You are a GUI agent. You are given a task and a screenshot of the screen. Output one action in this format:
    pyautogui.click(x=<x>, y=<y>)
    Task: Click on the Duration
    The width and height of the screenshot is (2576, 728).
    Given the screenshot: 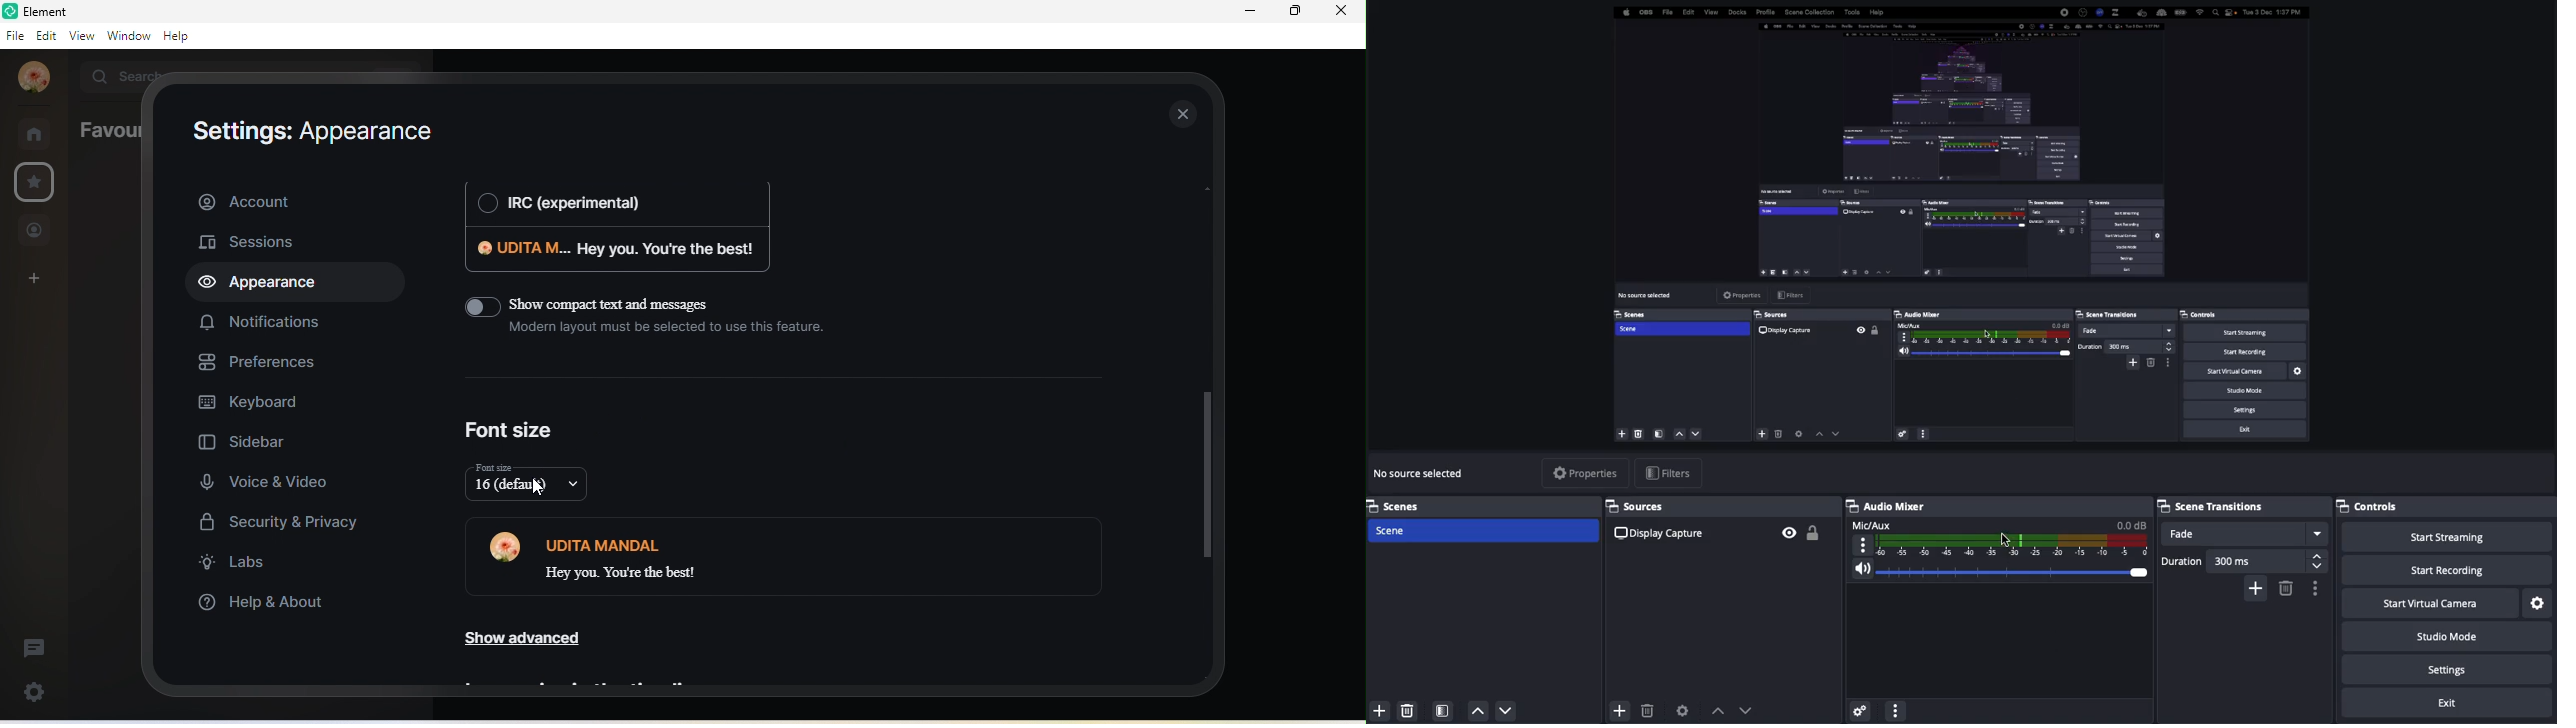 What is the action you would take?
    pyautogui.click(x=2242, y=561)
    